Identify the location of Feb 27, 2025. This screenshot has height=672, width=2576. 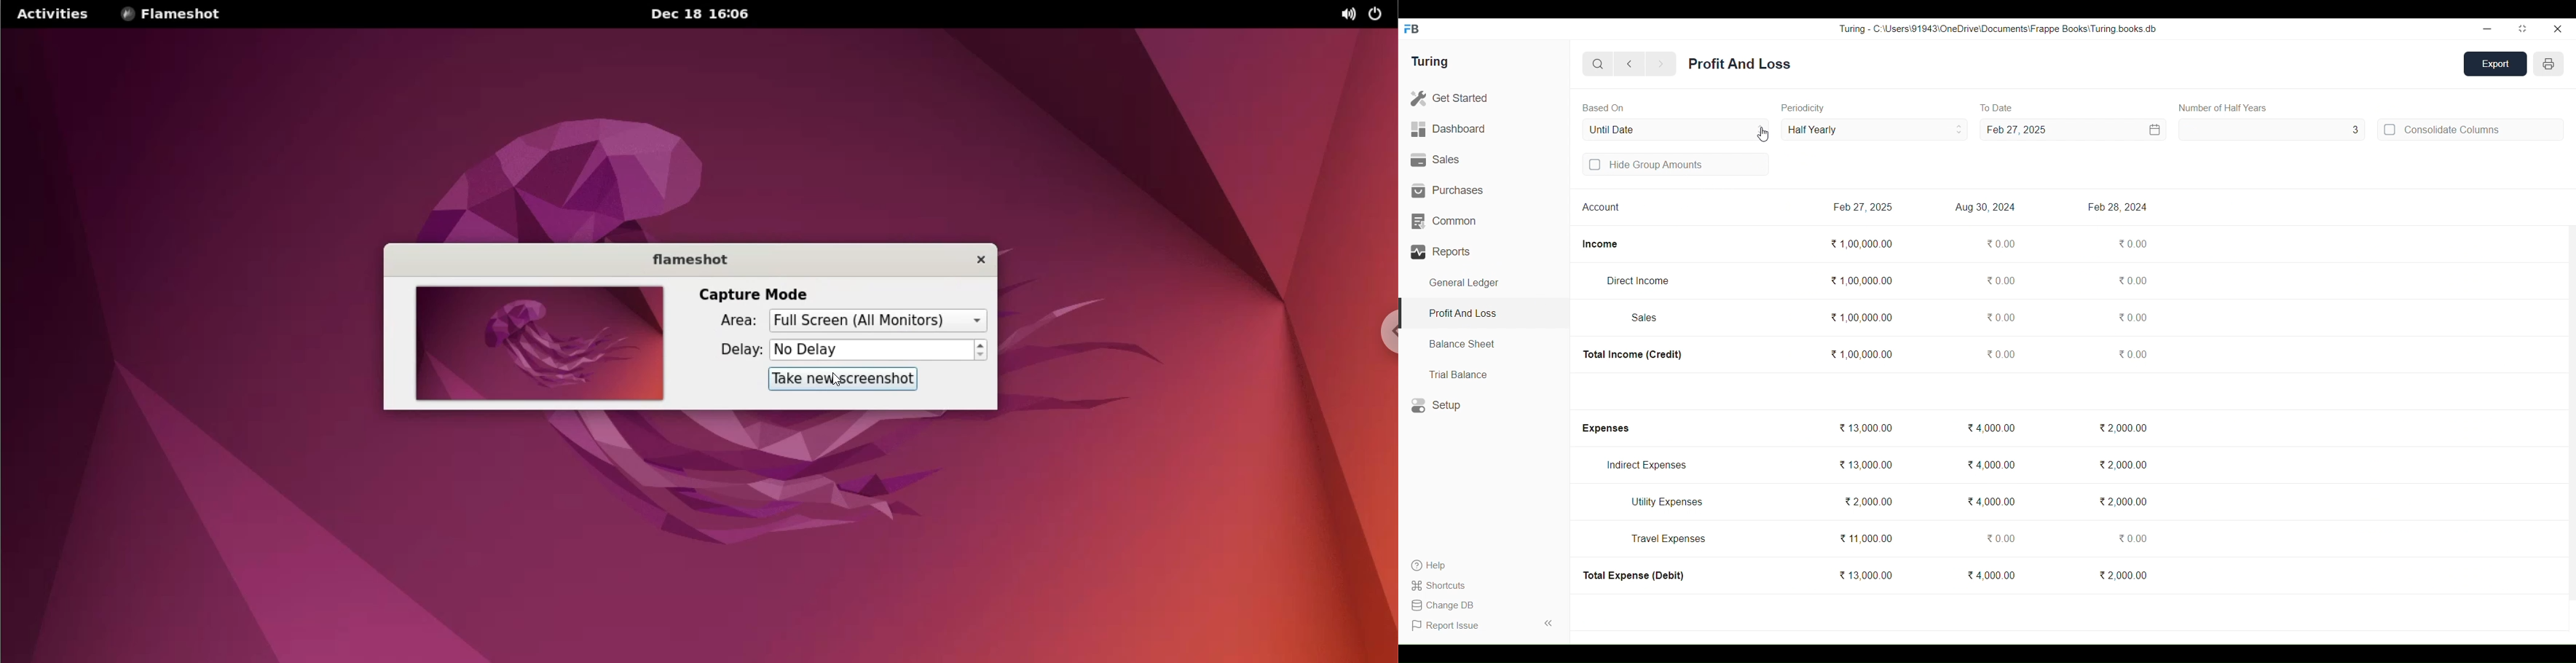
(1862, 207).